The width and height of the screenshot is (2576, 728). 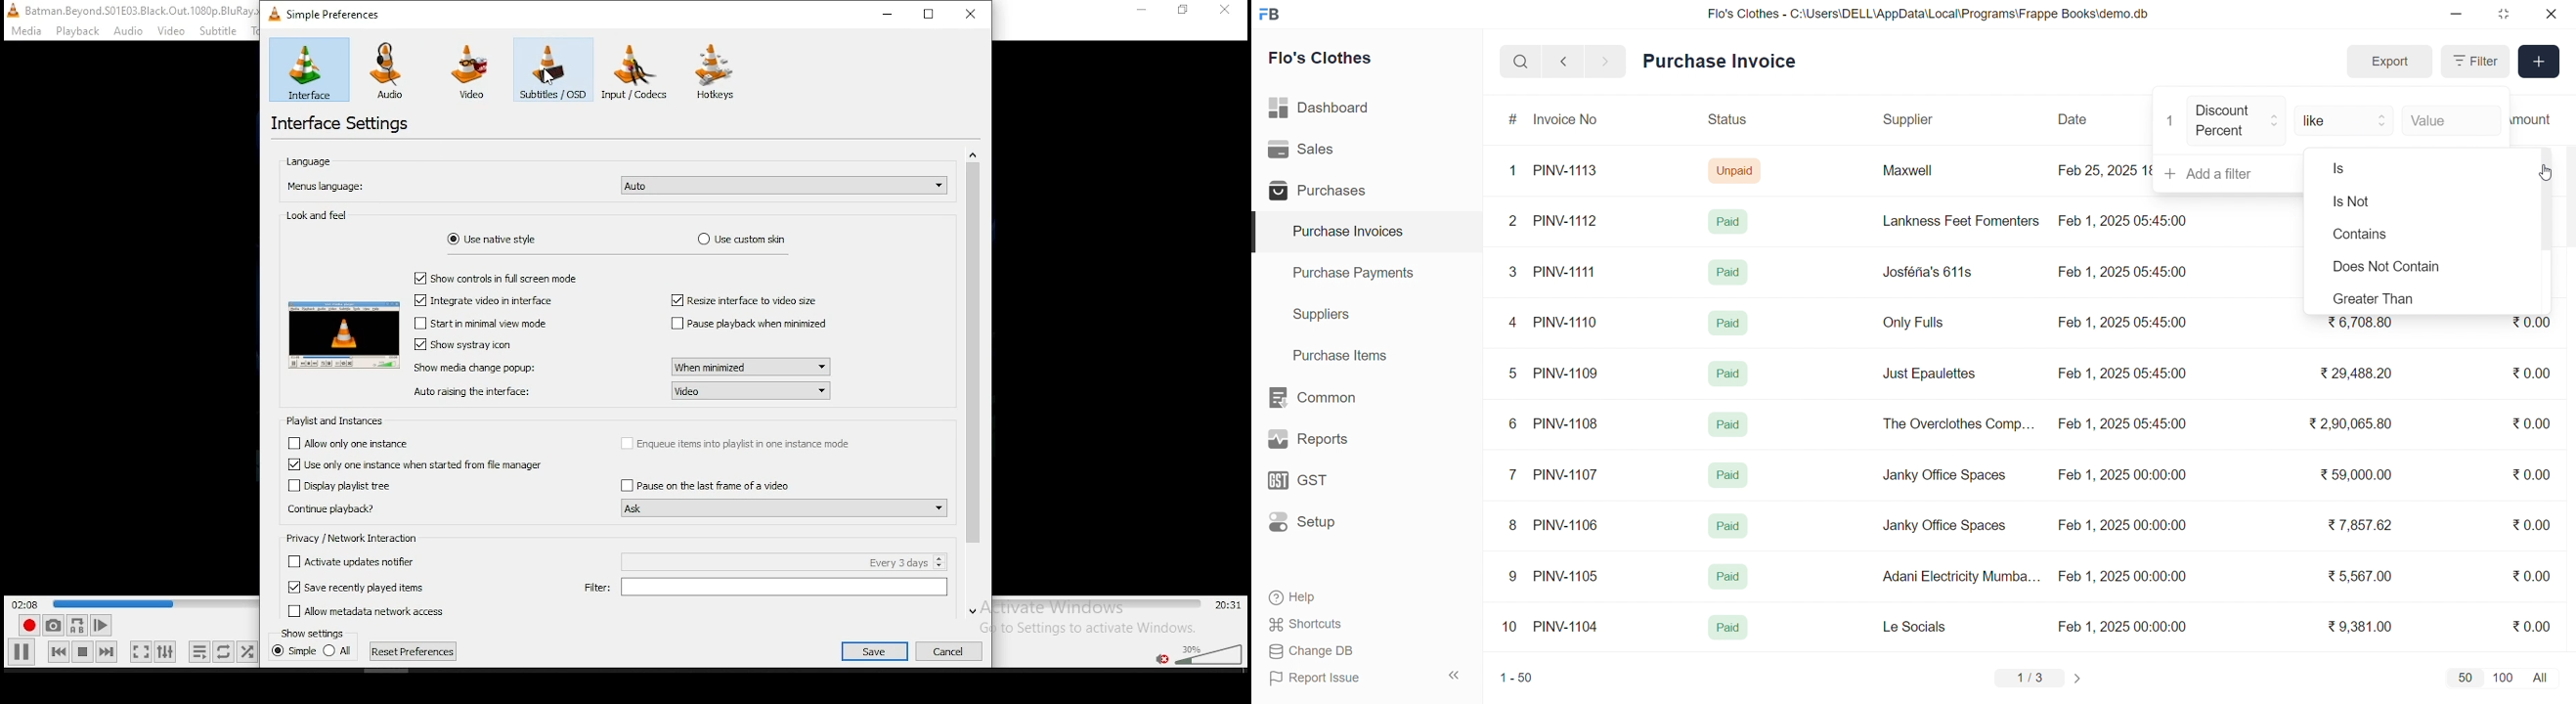 I want to click on ₹0.00, so click(x=2536, y=473).